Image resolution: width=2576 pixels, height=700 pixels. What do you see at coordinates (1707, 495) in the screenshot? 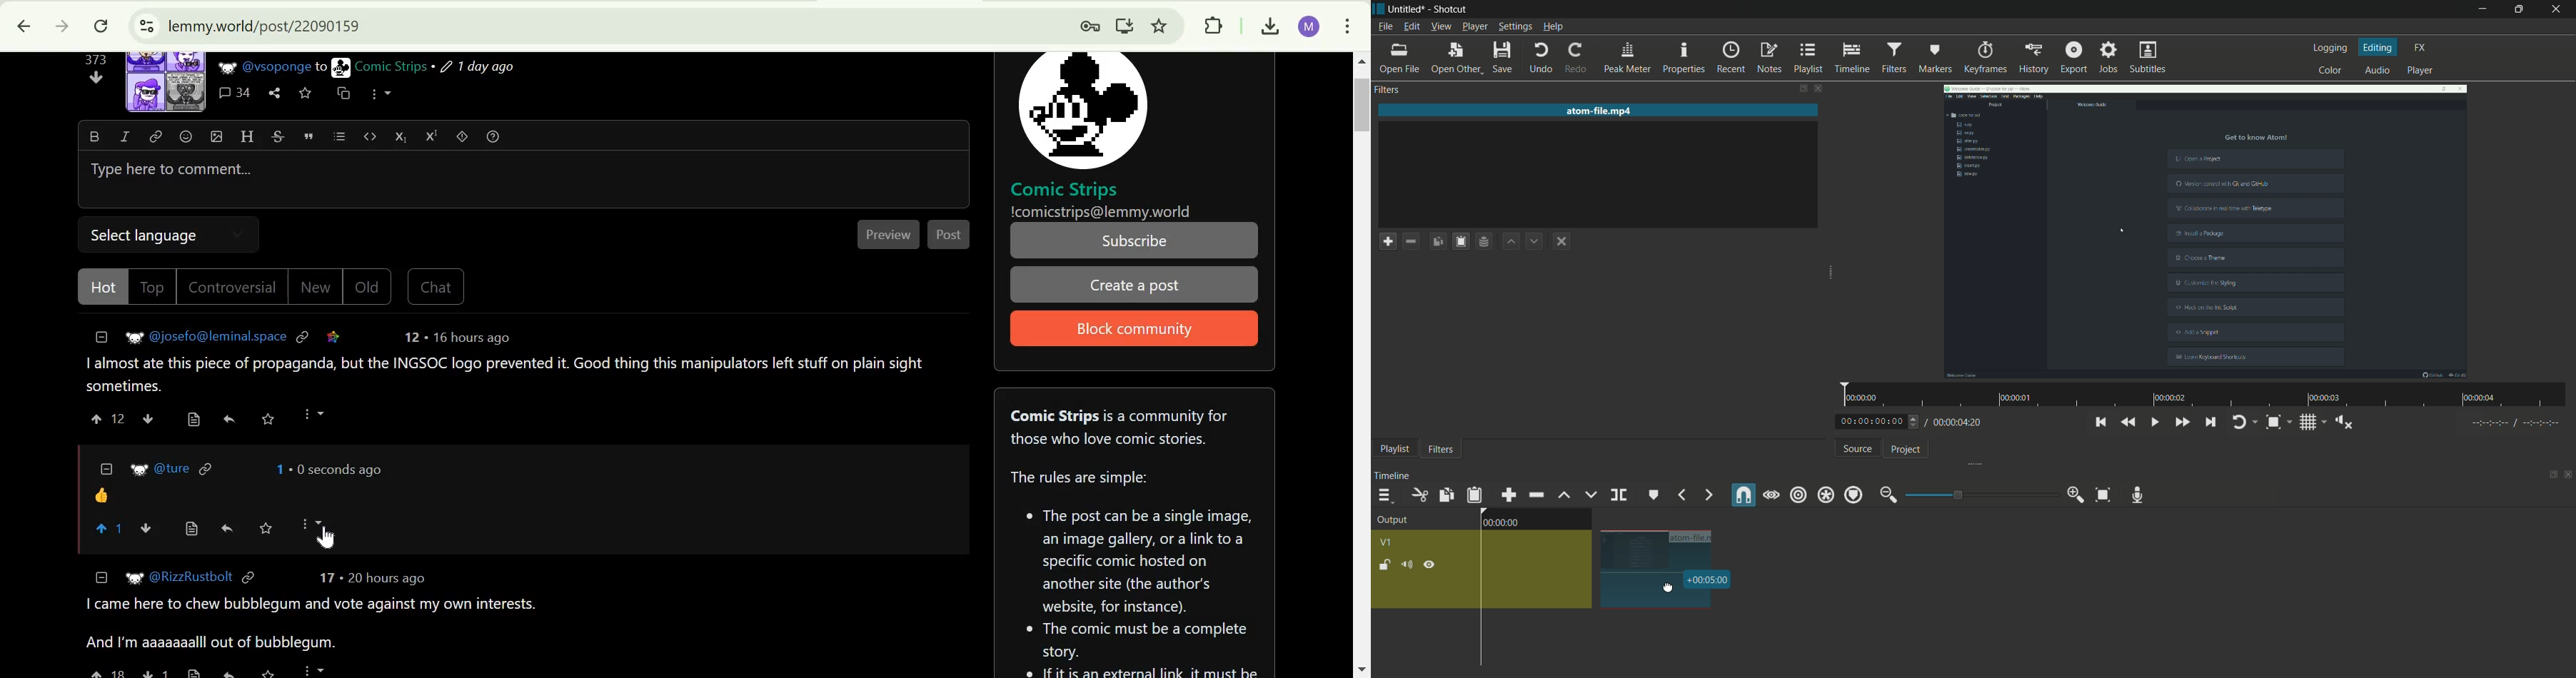
I see `next marker` at bounding box center [1707, 495].